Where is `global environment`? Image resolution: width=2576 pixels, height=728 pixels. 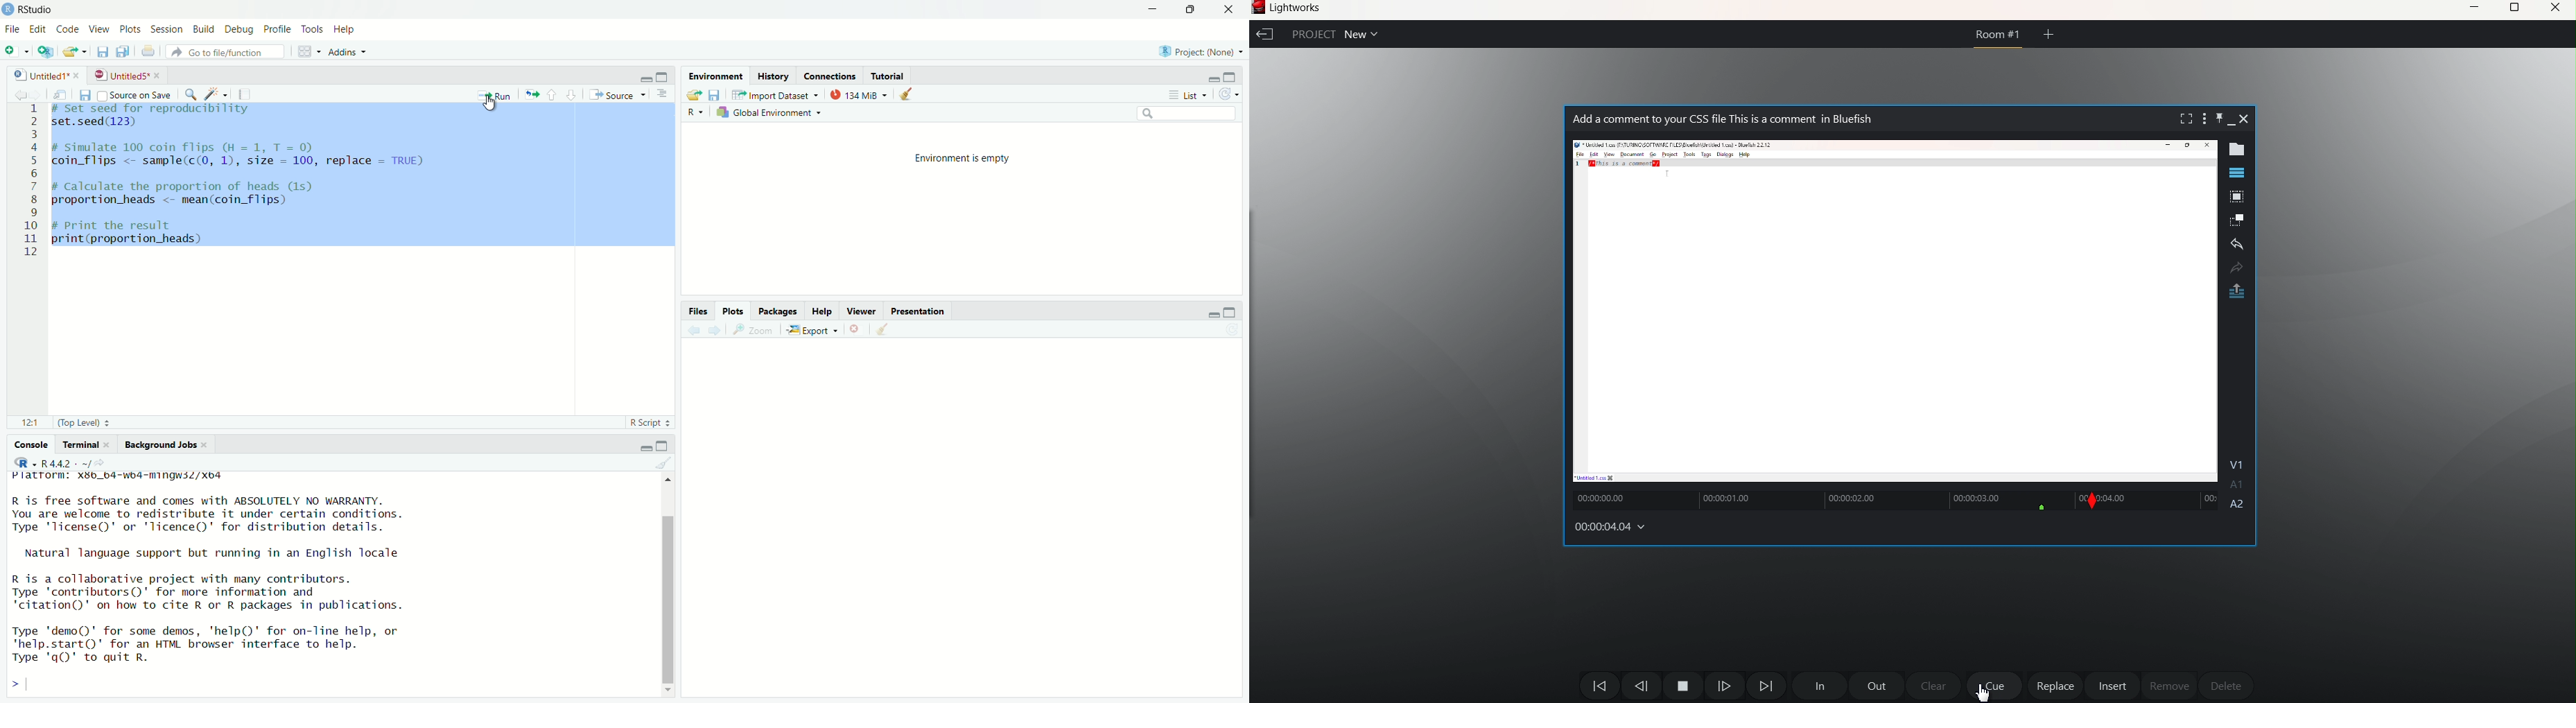 global environment is located at coordinates (769, 112).